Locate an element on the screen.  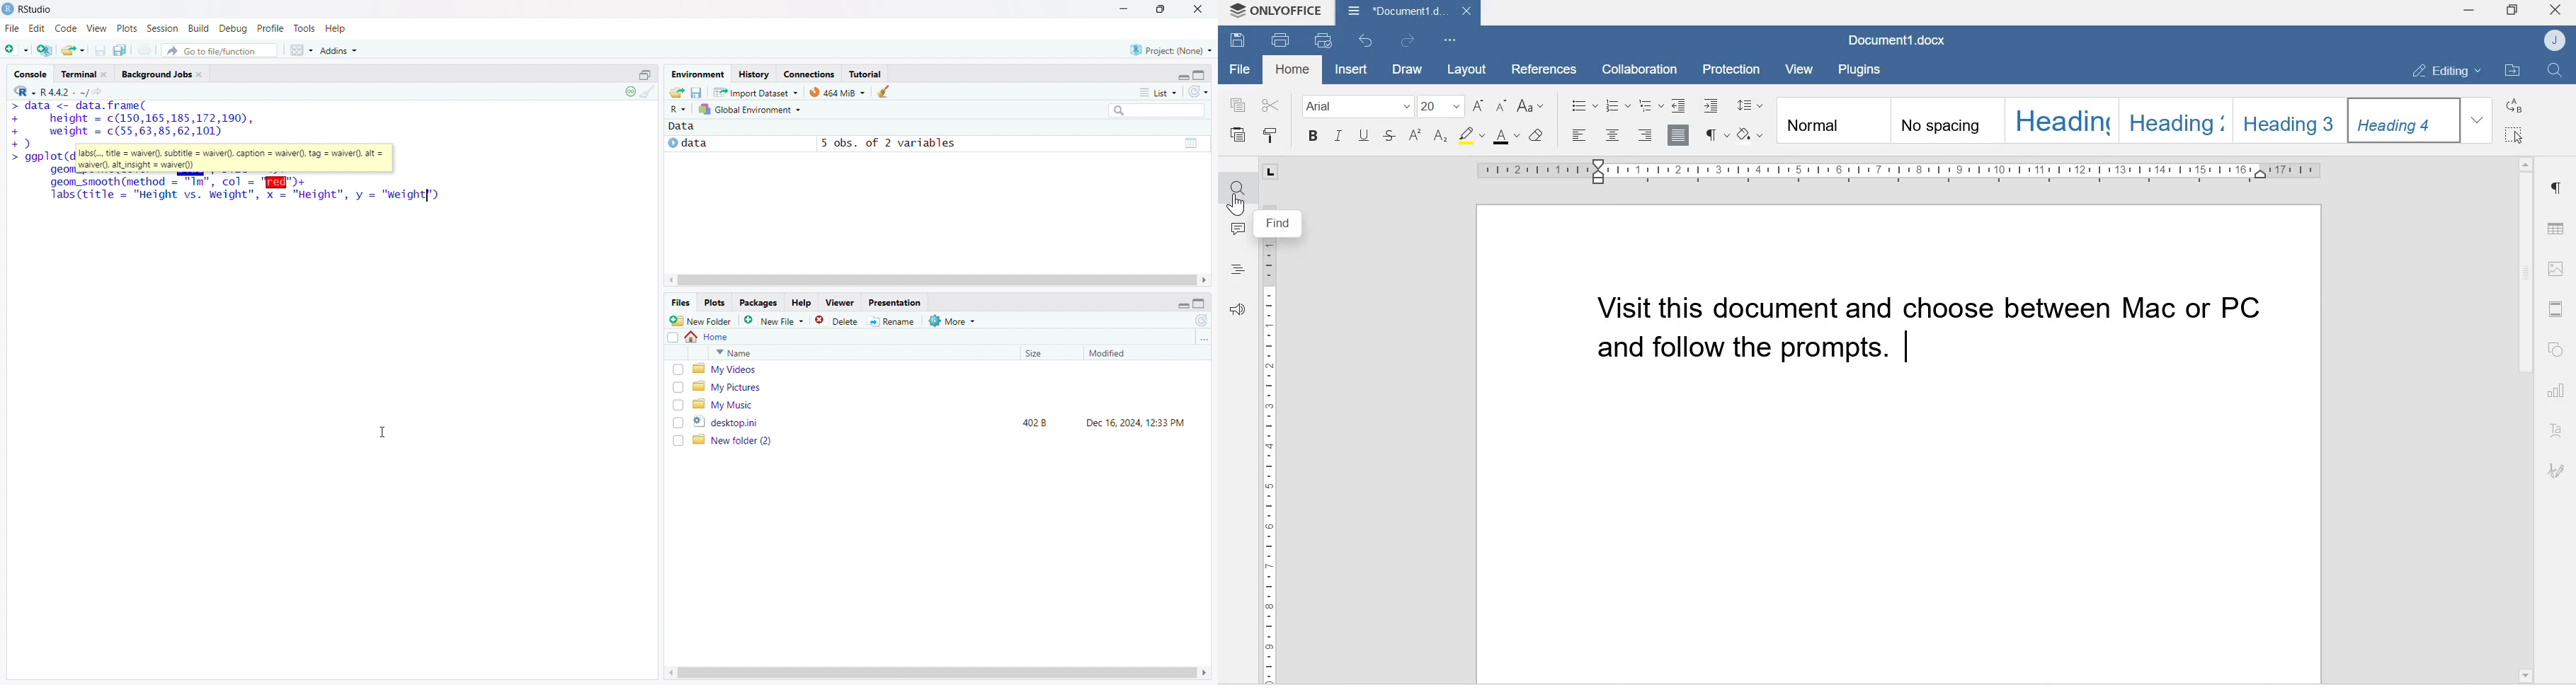
cursor is located at coordinates (383, 433).